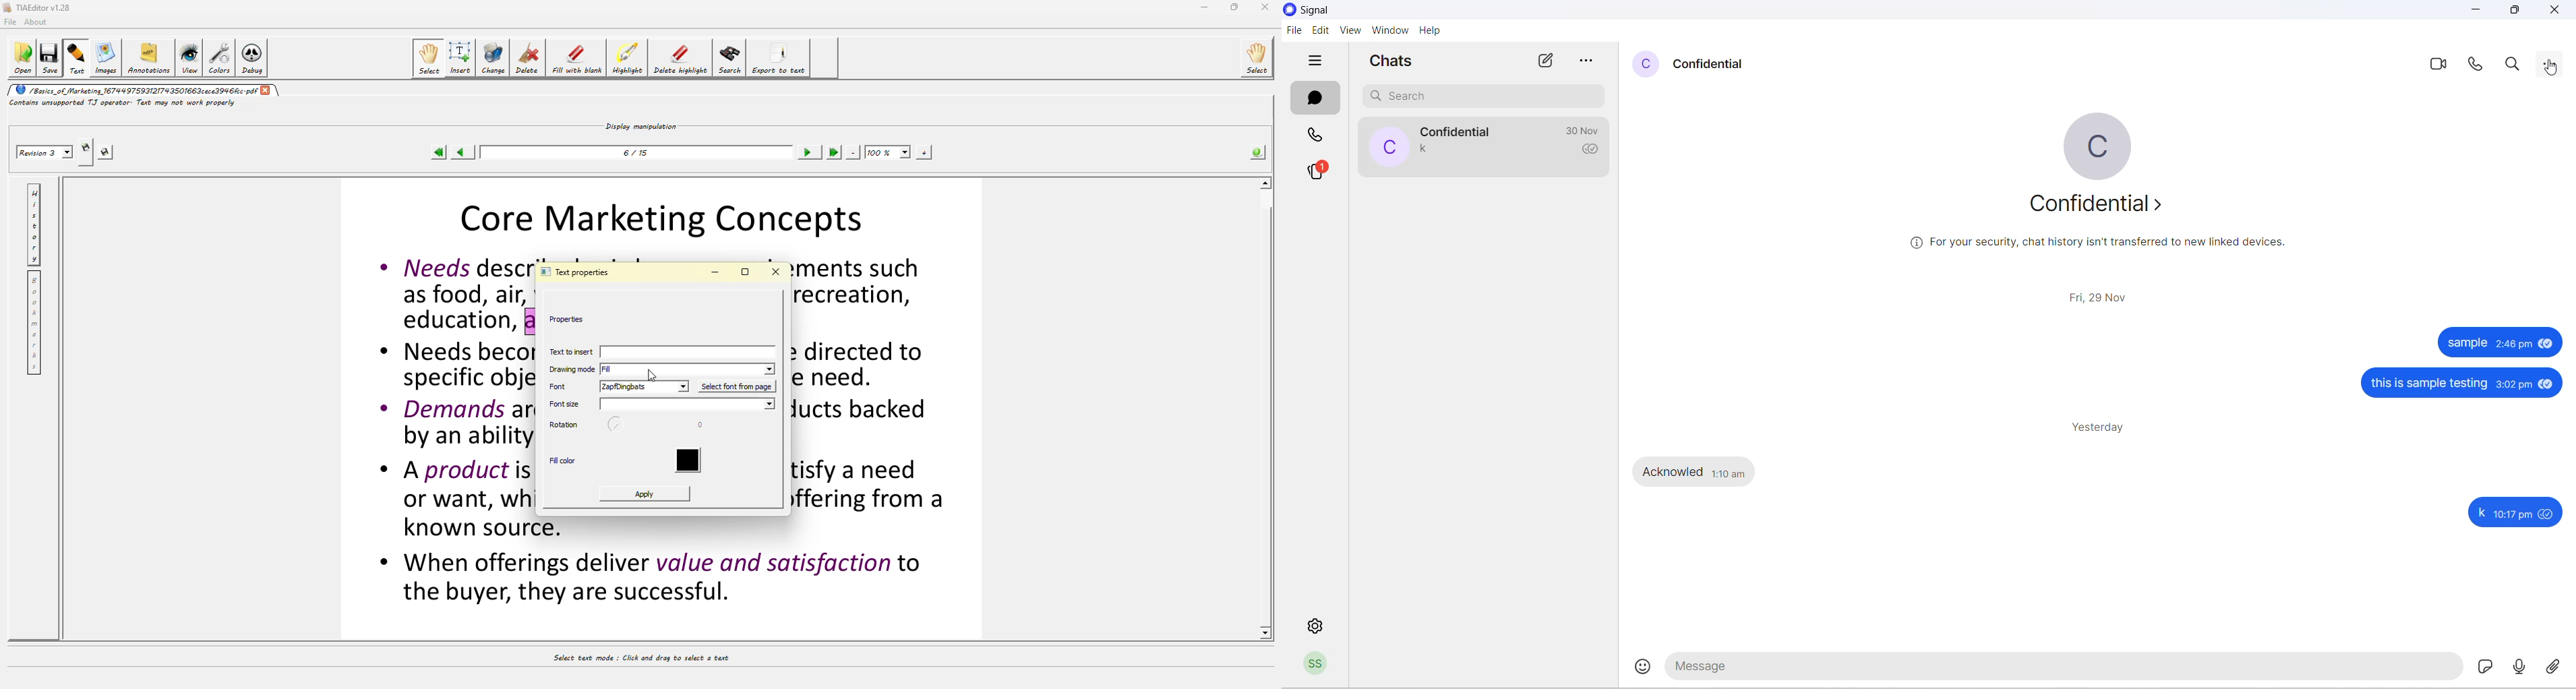 This screenshot has width=2576, height=700. What do you see at coordinates (2514, 384) in the screenshot?
I see `3:02  pm` at bounding box center [2514, 384].